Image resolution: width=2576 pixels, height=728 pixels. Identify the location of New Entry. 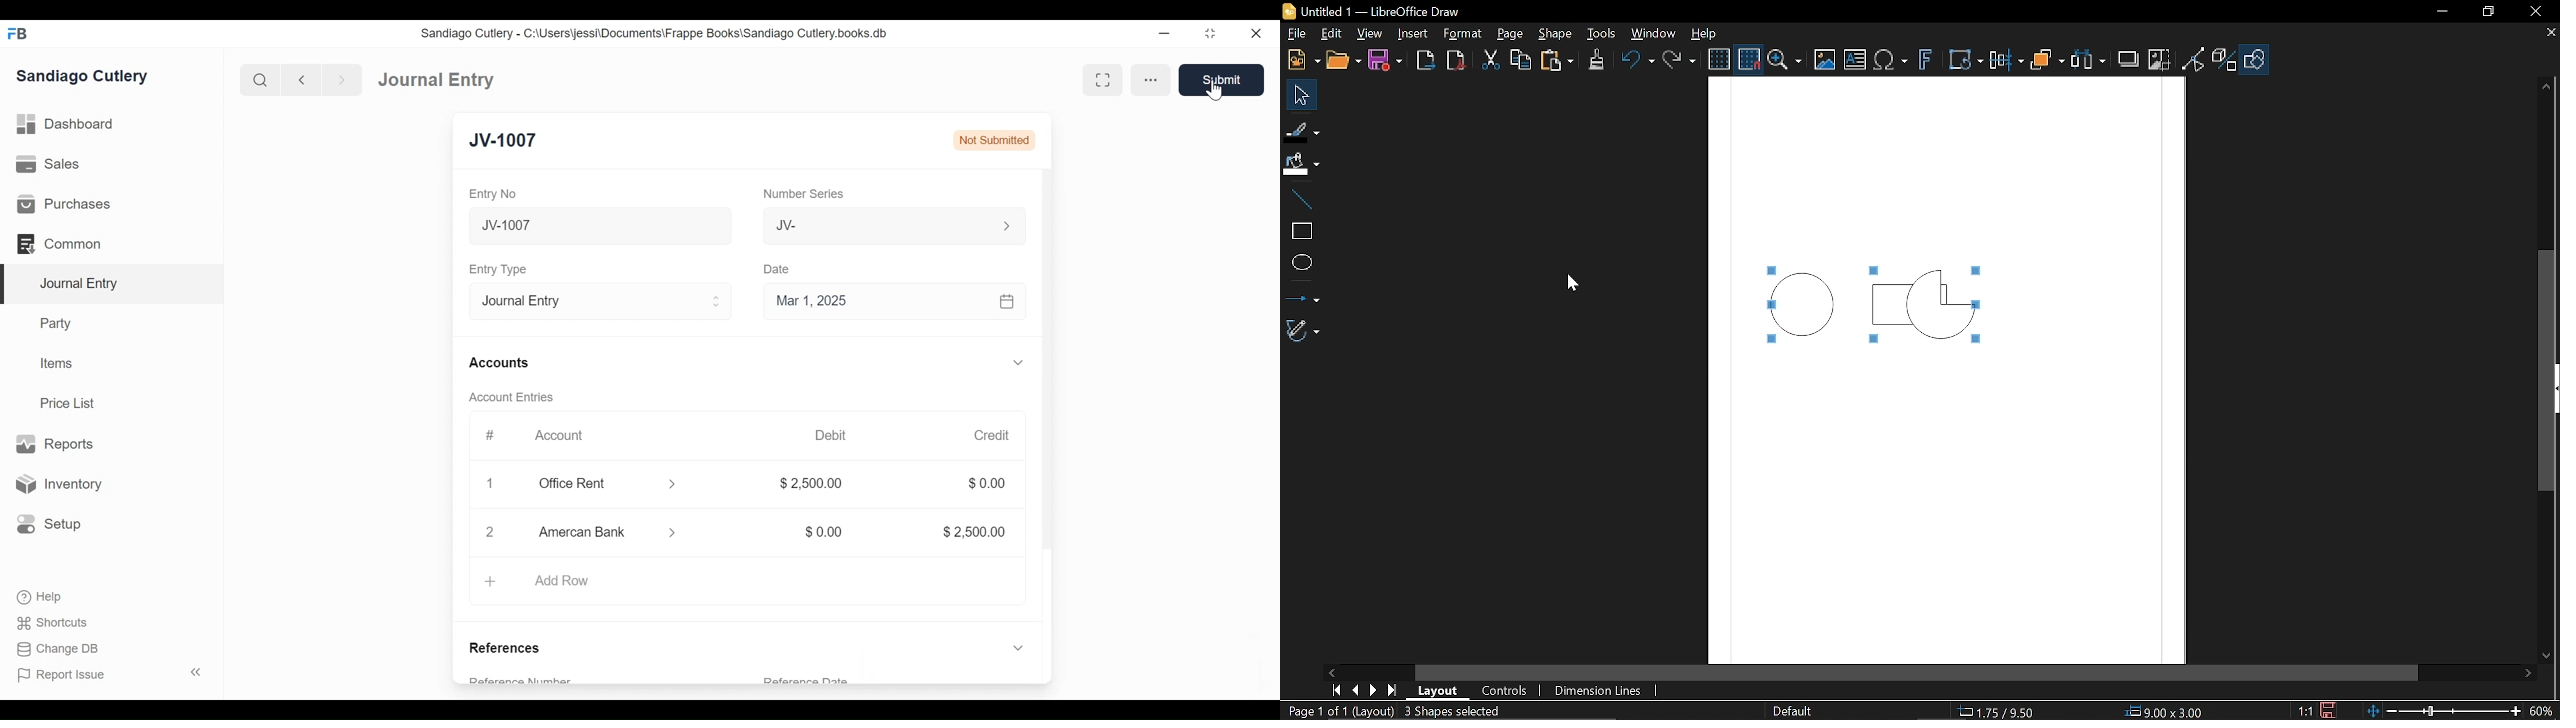
(515, 141).